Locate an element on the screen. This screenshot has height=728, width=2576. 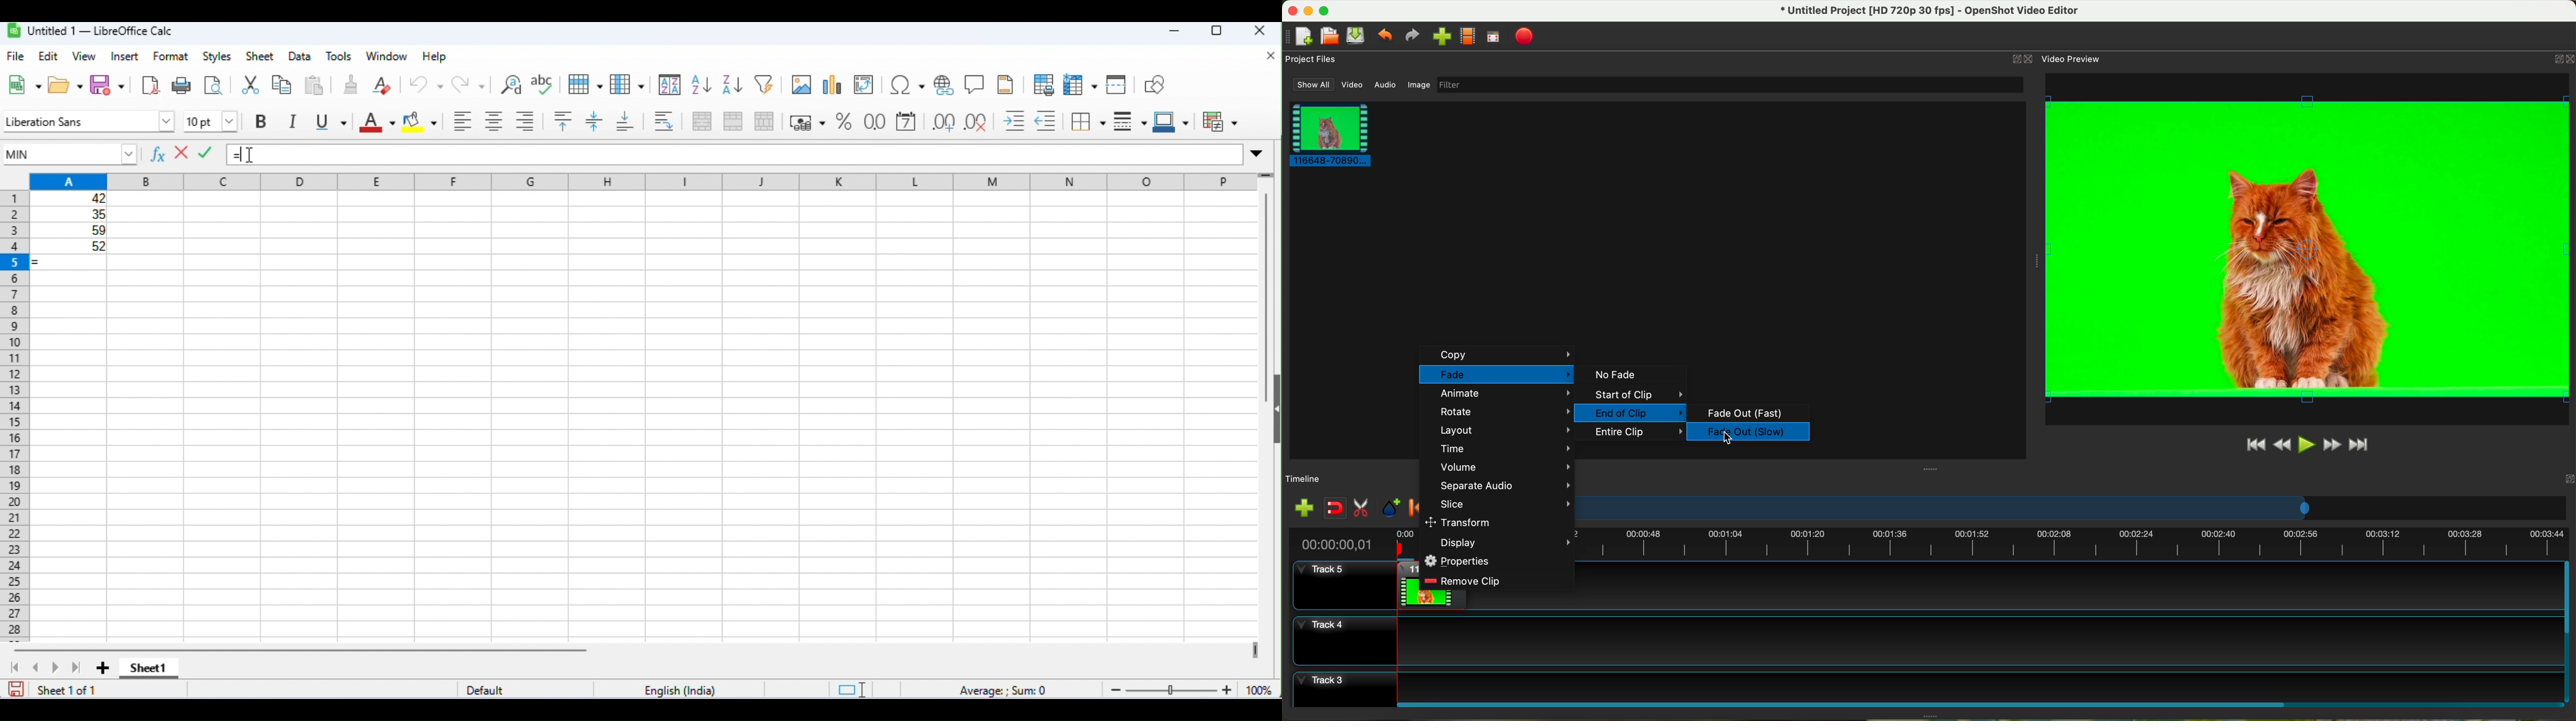
zoom is located at coordinates (1191, 689).